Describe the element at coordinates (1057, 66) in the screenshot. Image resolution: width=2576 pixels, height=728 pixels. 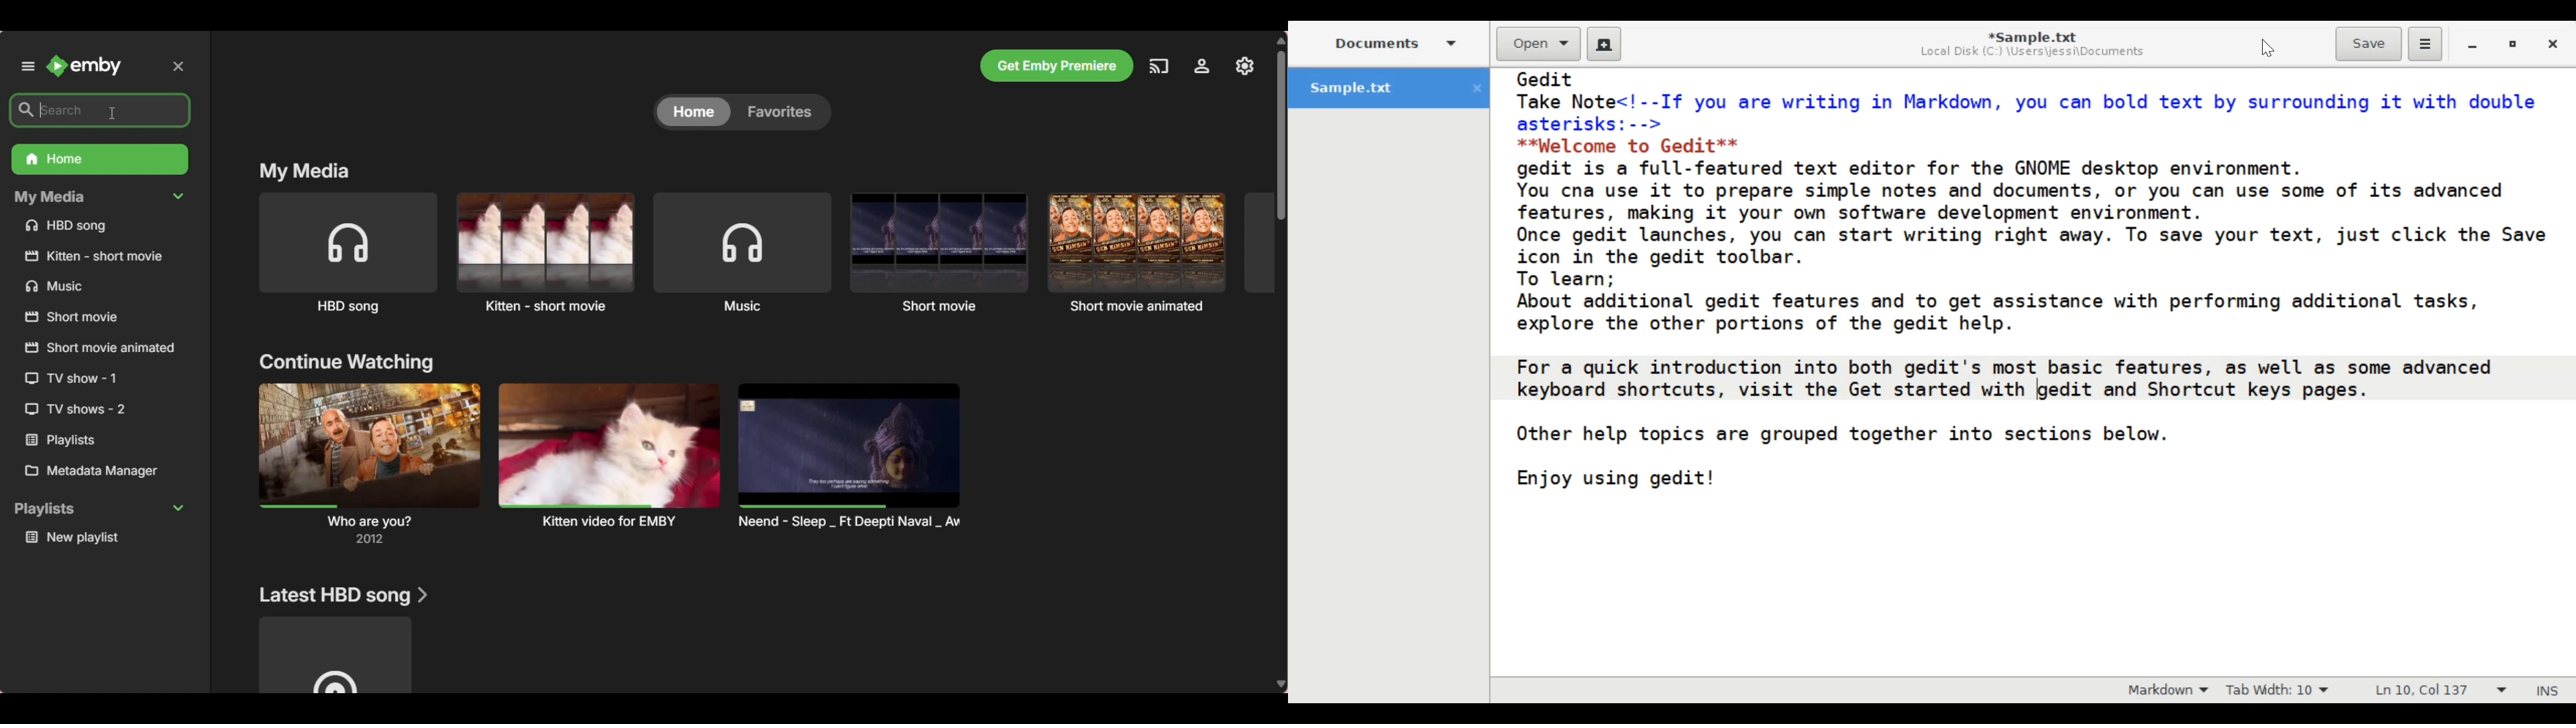
I see `Get Emby premiere` at that location.